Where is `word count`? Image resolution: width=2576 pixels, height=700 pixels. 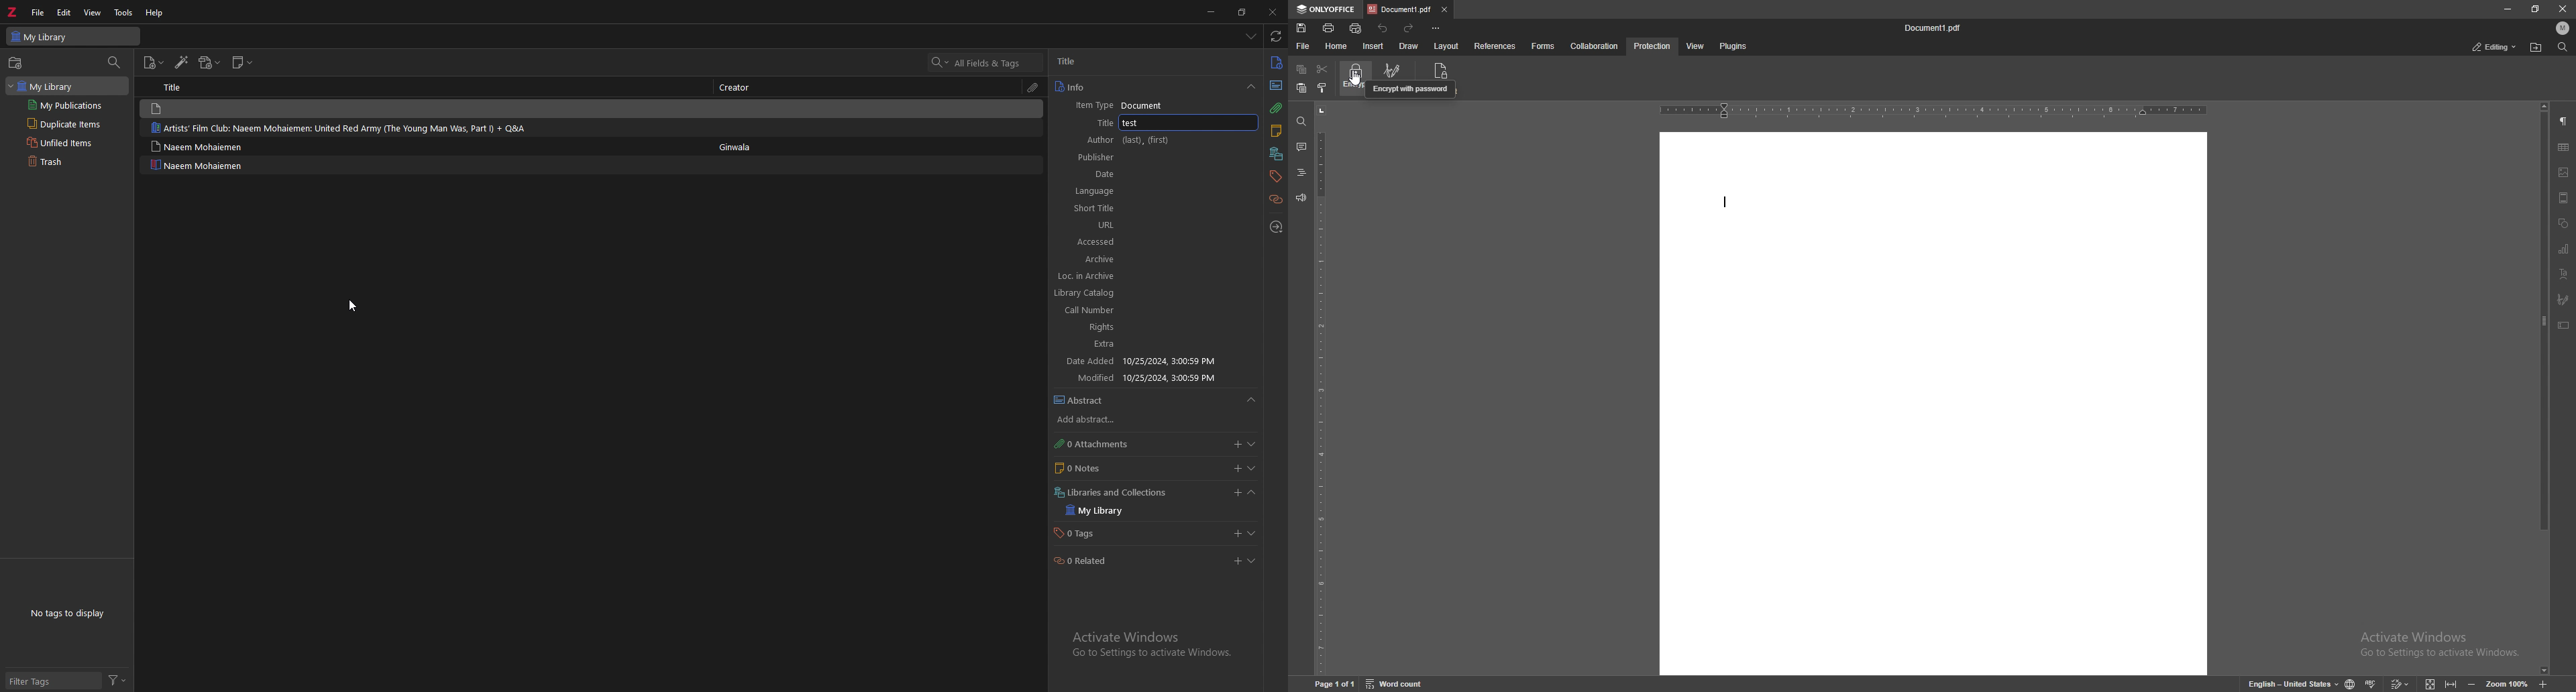 word count is located at coordinates (1397, 683).